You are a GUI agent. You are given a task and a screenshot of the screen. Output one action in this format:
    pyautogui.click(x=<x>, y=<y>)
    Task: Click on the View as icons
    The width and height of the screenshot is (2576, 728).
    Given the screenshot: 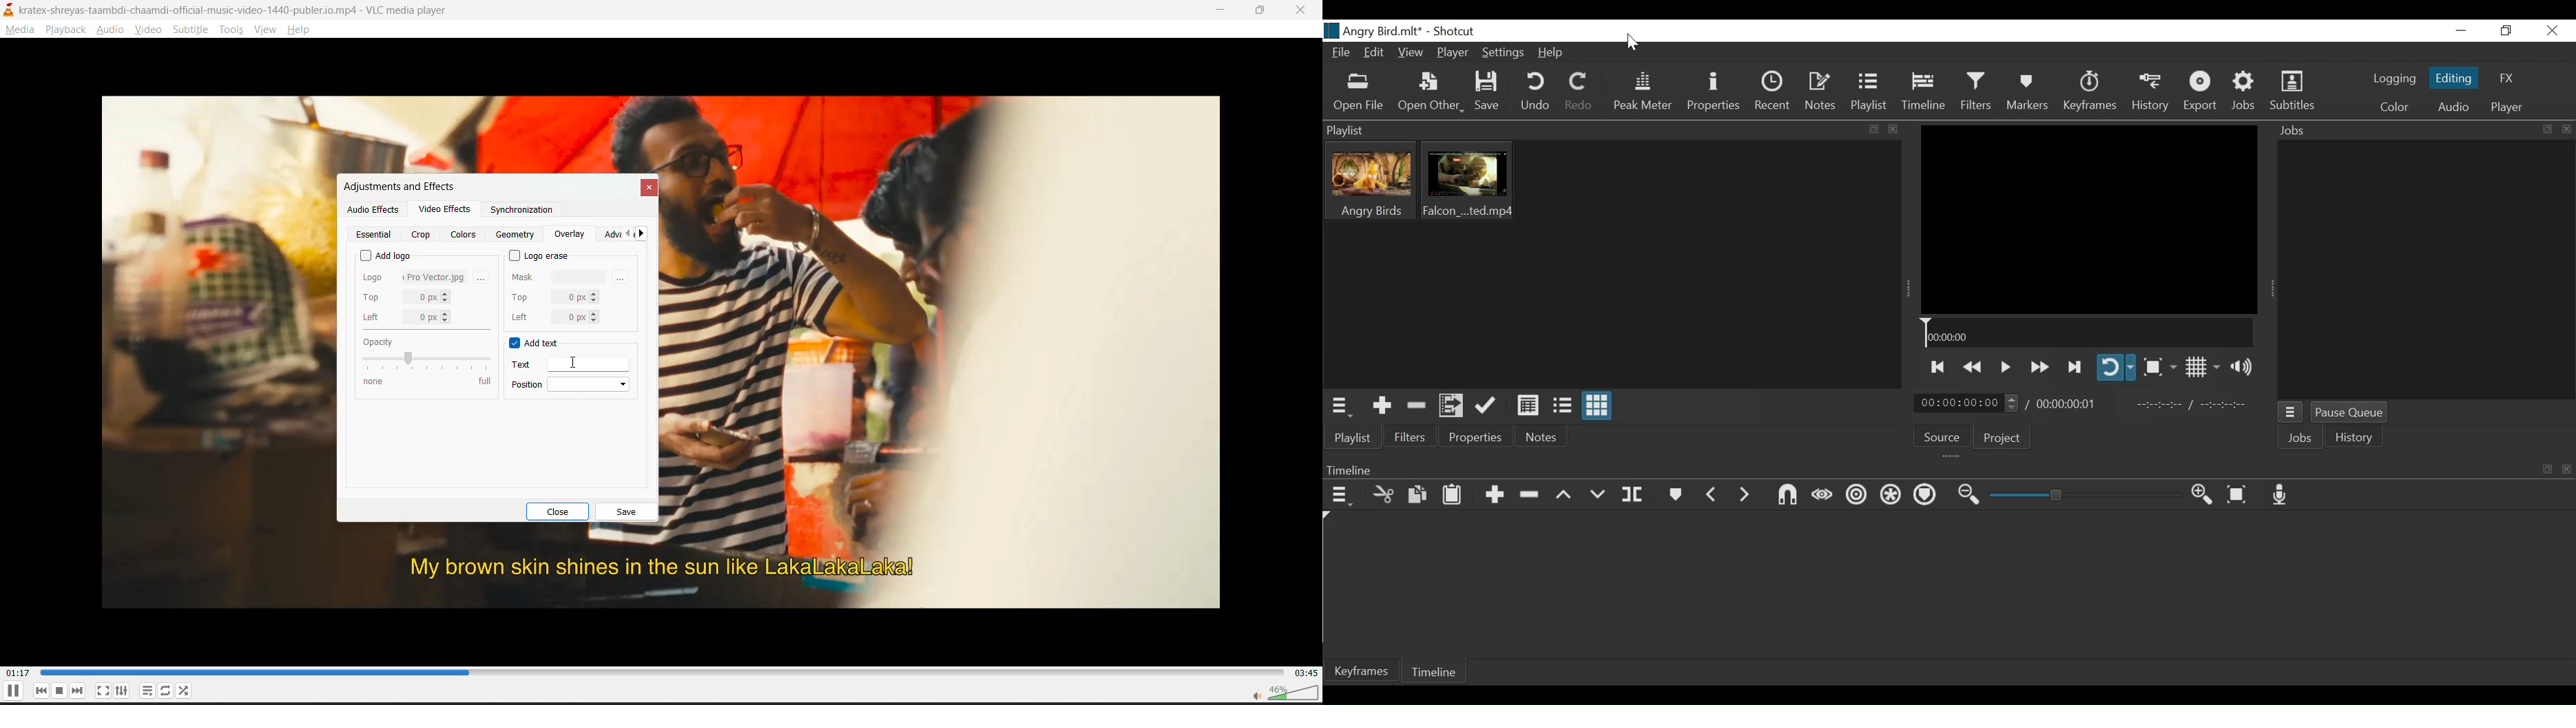 What is the action you would take?
    pyautogui.click(x=1597, y=407)
    